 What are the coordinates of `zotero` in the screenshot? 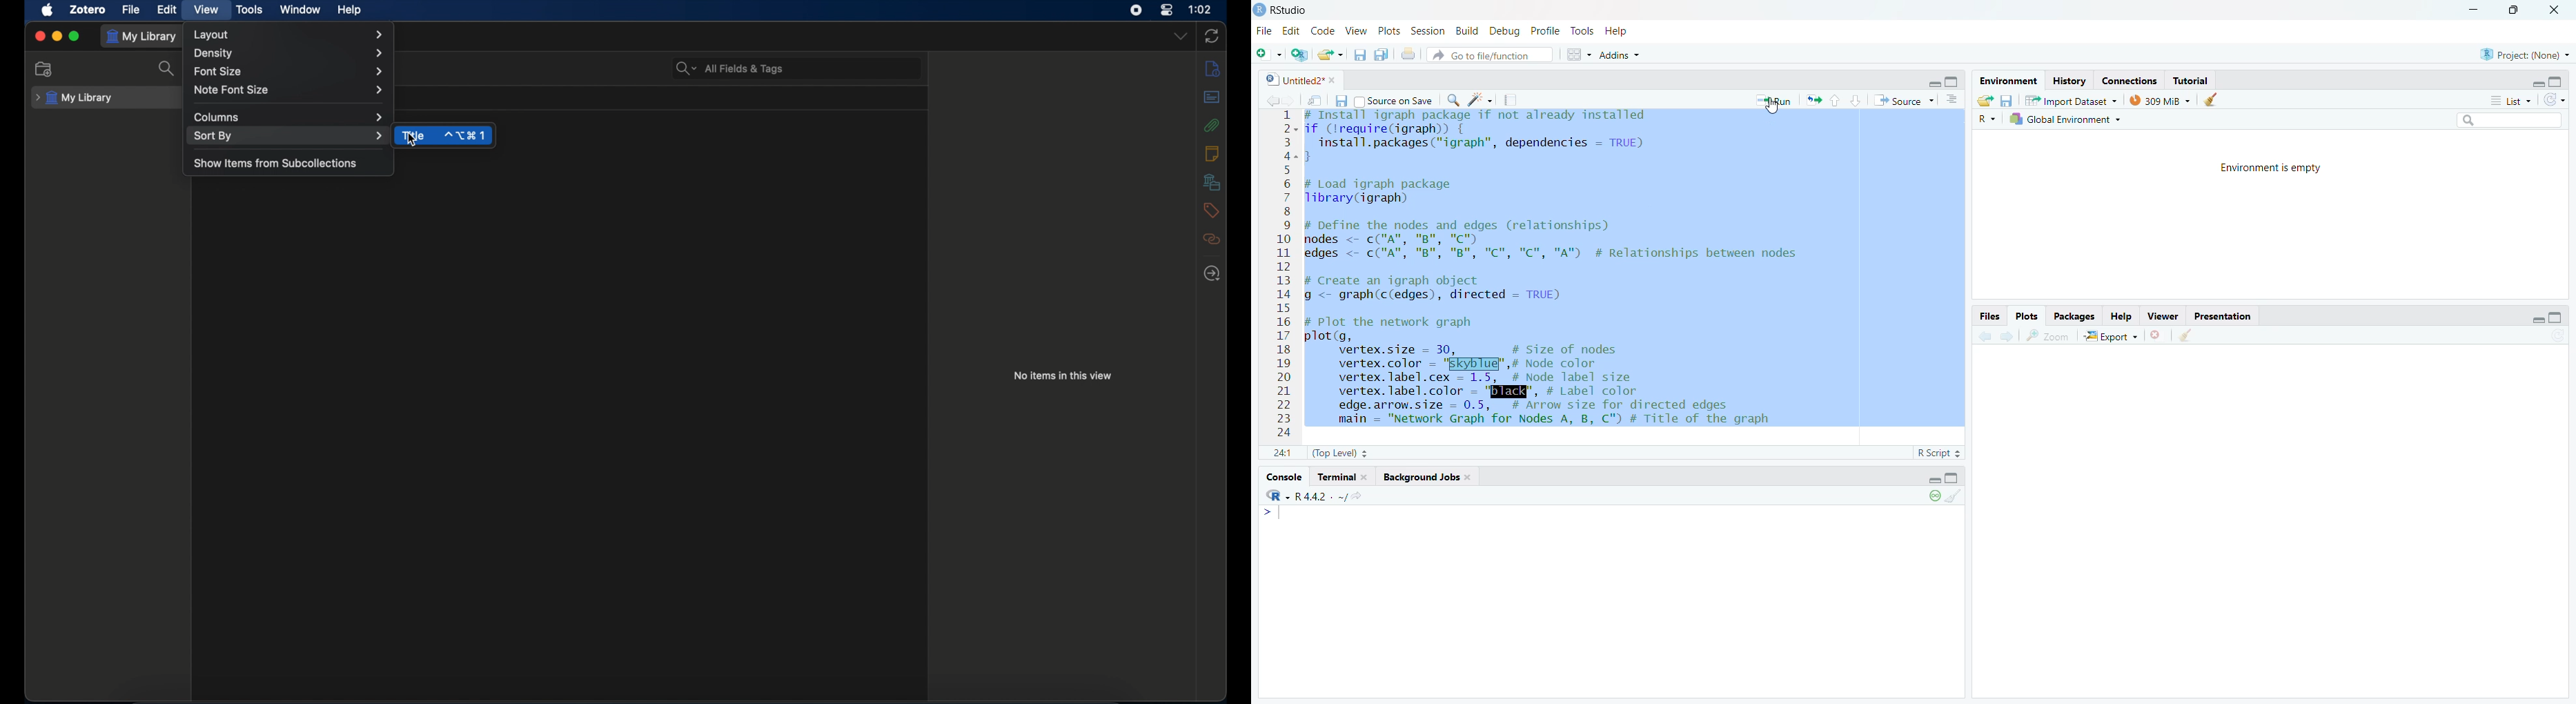 It's located at (87, 10).